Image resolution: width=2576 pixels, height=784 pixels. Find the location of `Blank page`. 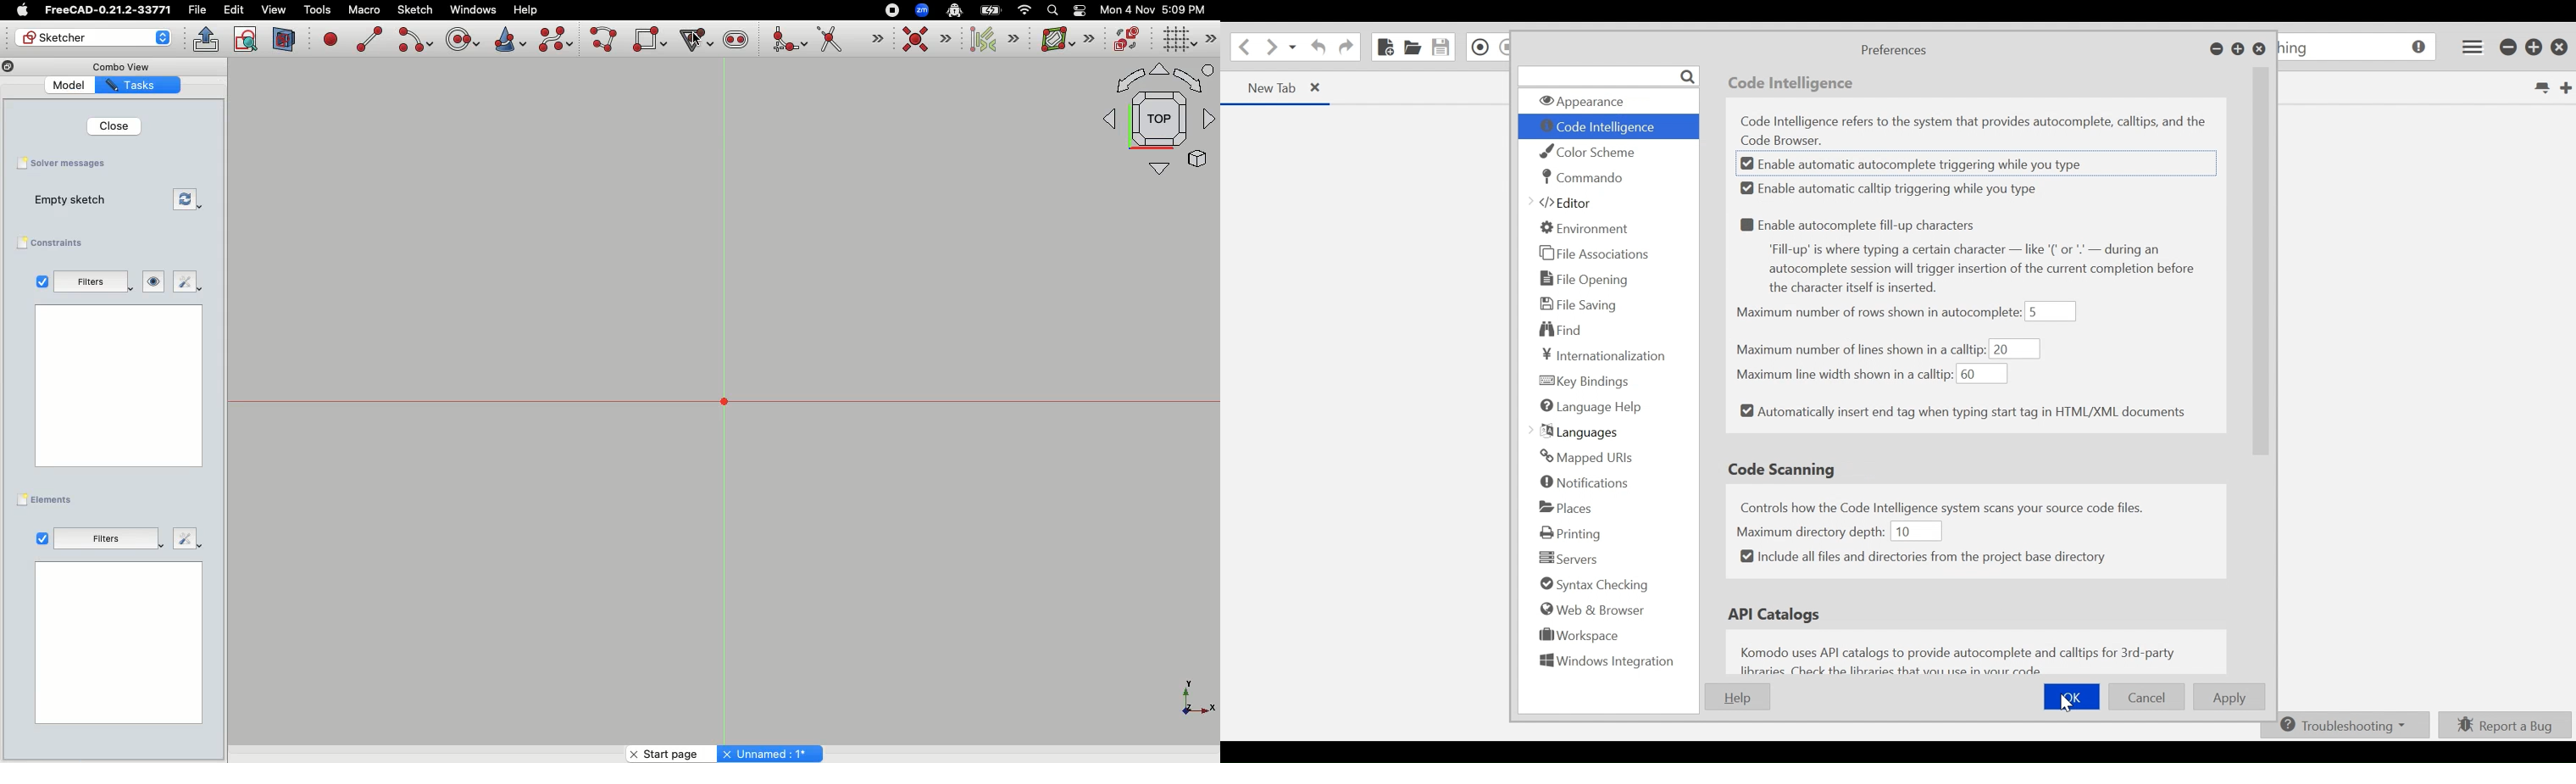

Blank page is located at coordinates (117, 387).